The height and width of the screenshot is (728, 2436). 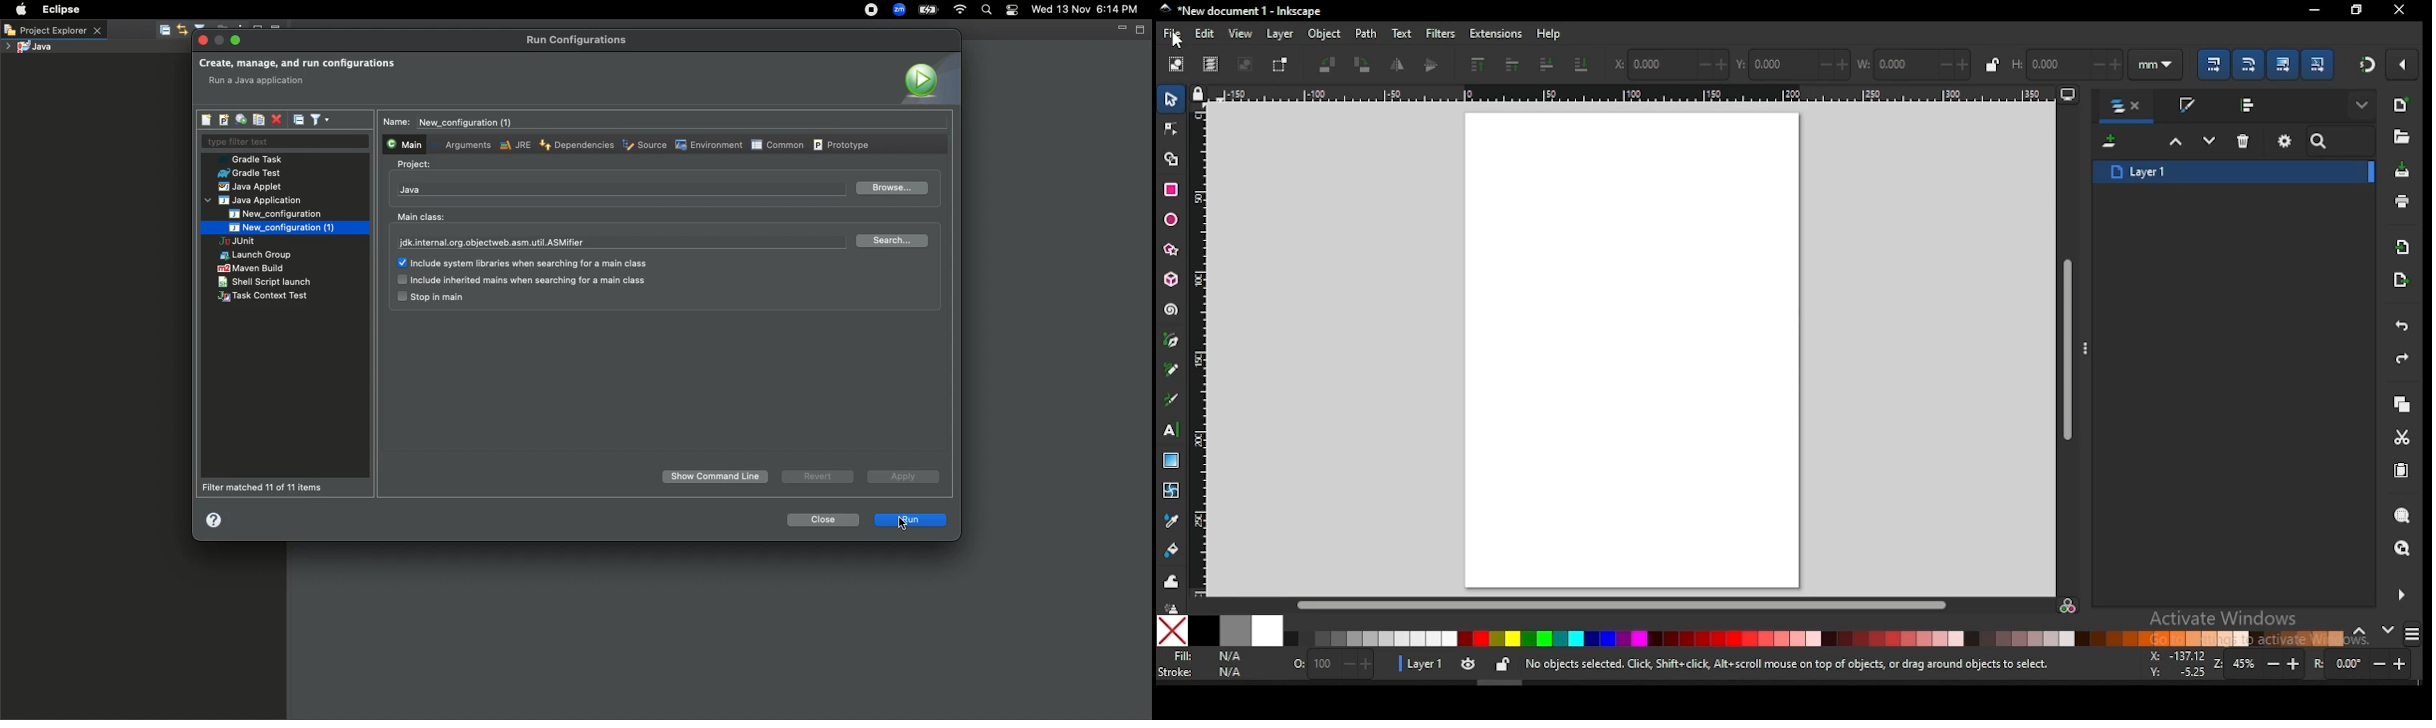 What do you see at coordinates (815, 476) in the screenshot?
I see `Revert` at bounding box center [815, 476].